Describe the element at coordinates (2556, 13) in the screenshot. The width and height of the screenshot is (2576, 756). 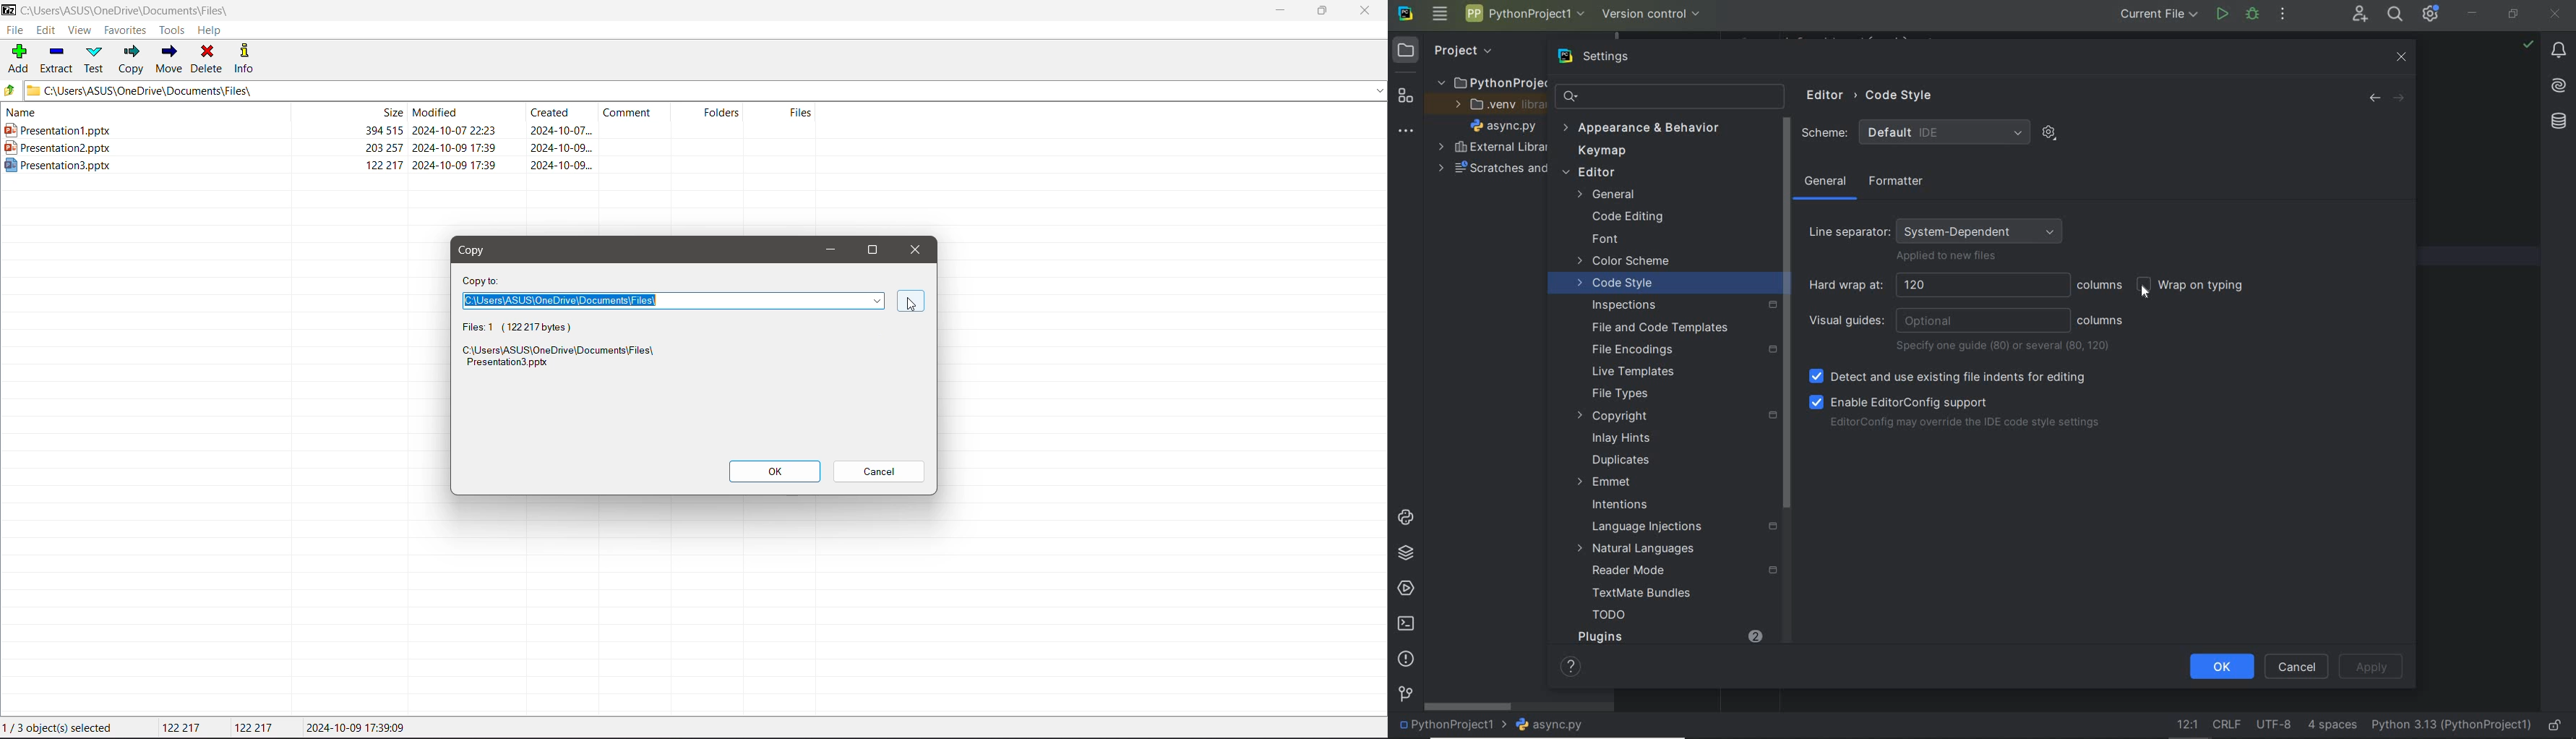
I see `CLOSE` at that location.